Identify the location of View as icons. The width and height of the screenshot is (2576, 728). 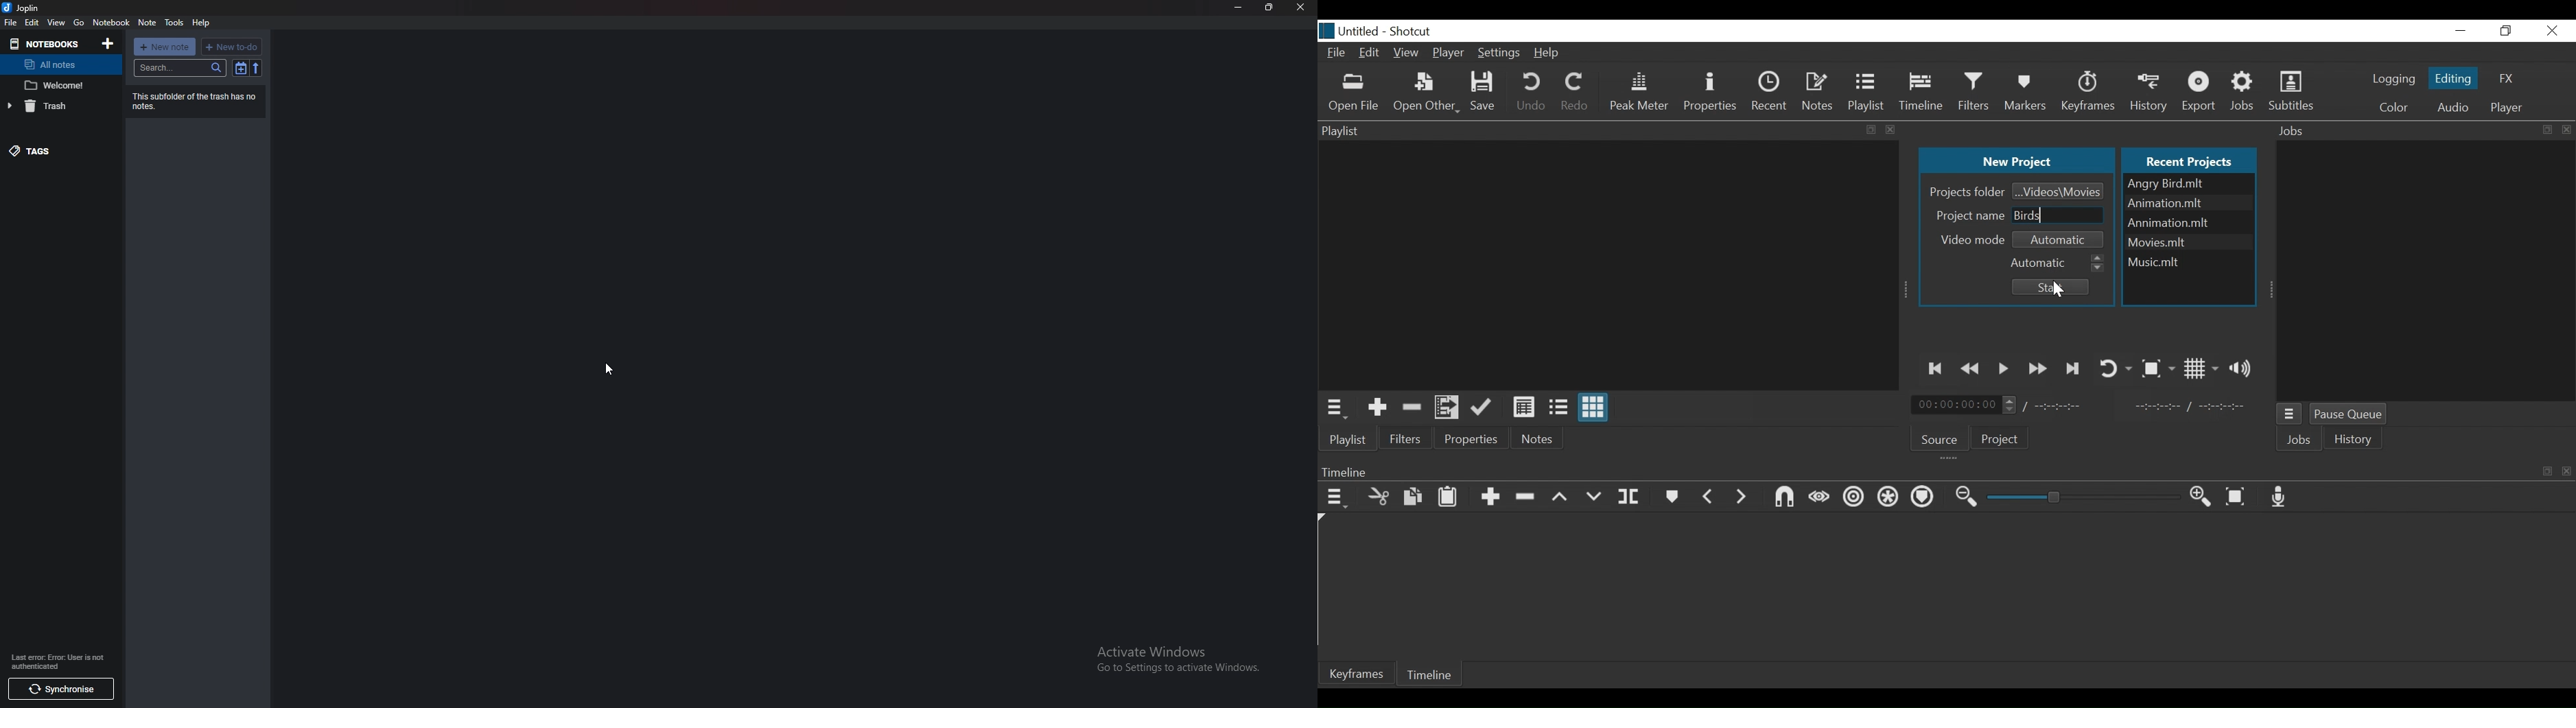
(1595, 409).